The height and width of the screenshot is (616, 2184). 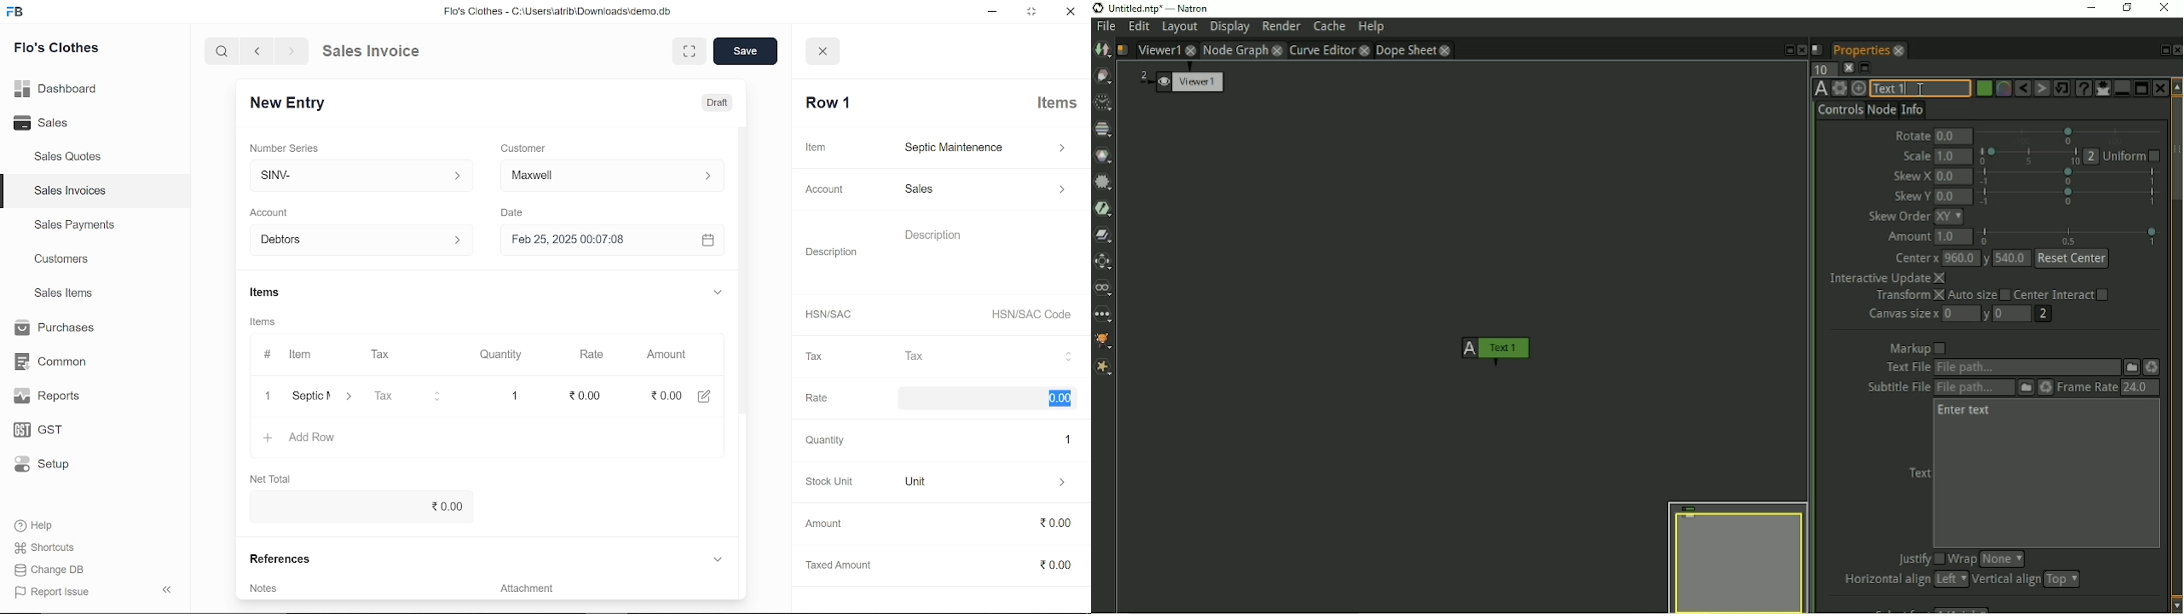 What do you see at coordinates (984, 192) in the screenshot?
I see `sales` at bounding box center [984, 192].